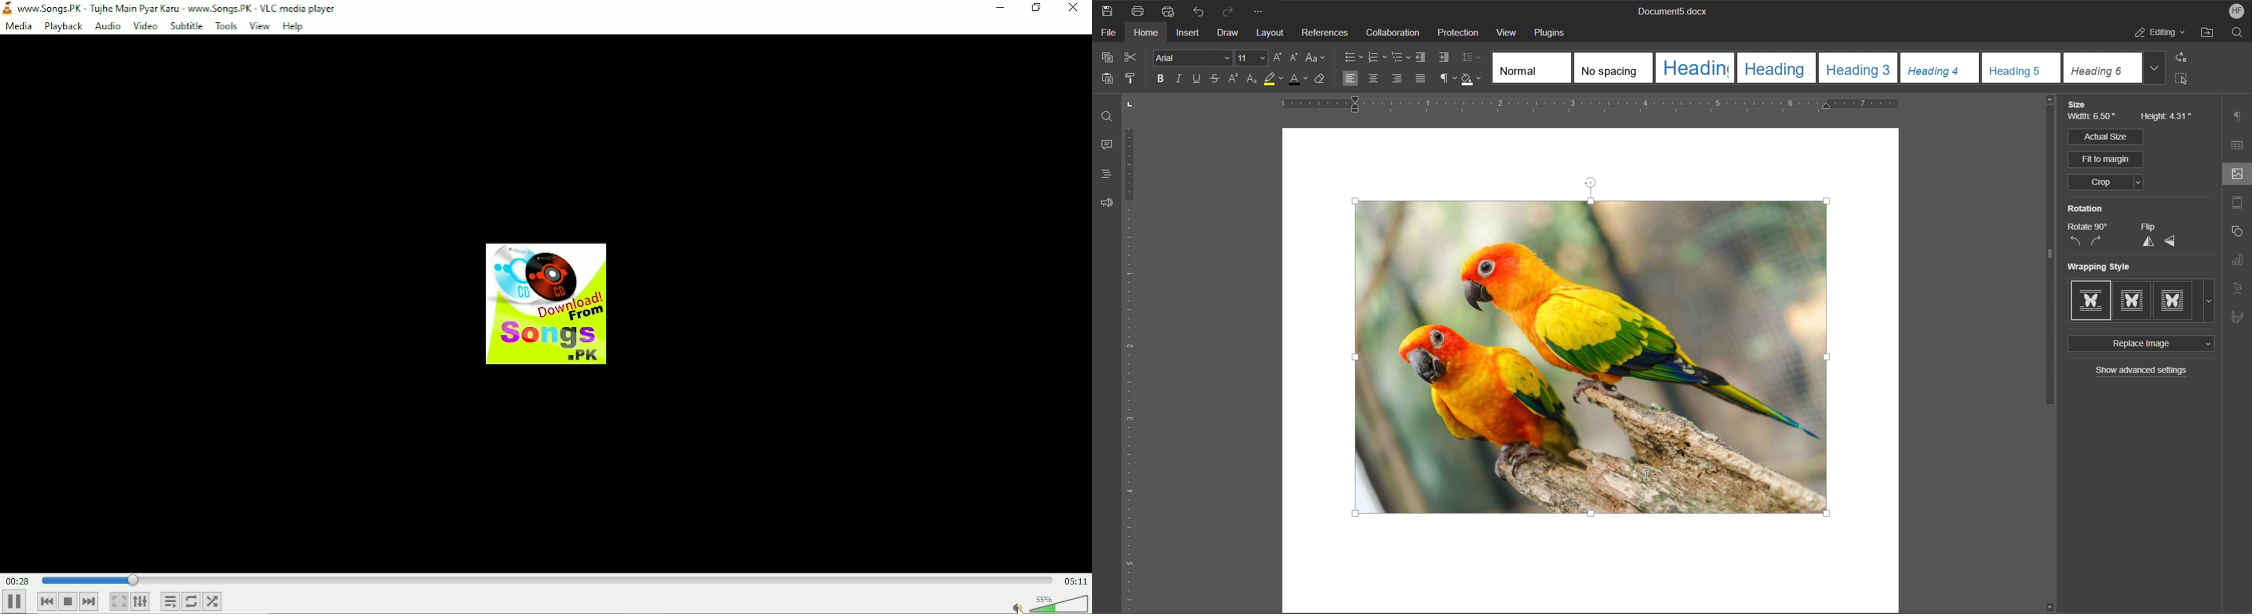 This screenshot has width=2268, height=616. I want to click on Minimize, so click(999, 8).